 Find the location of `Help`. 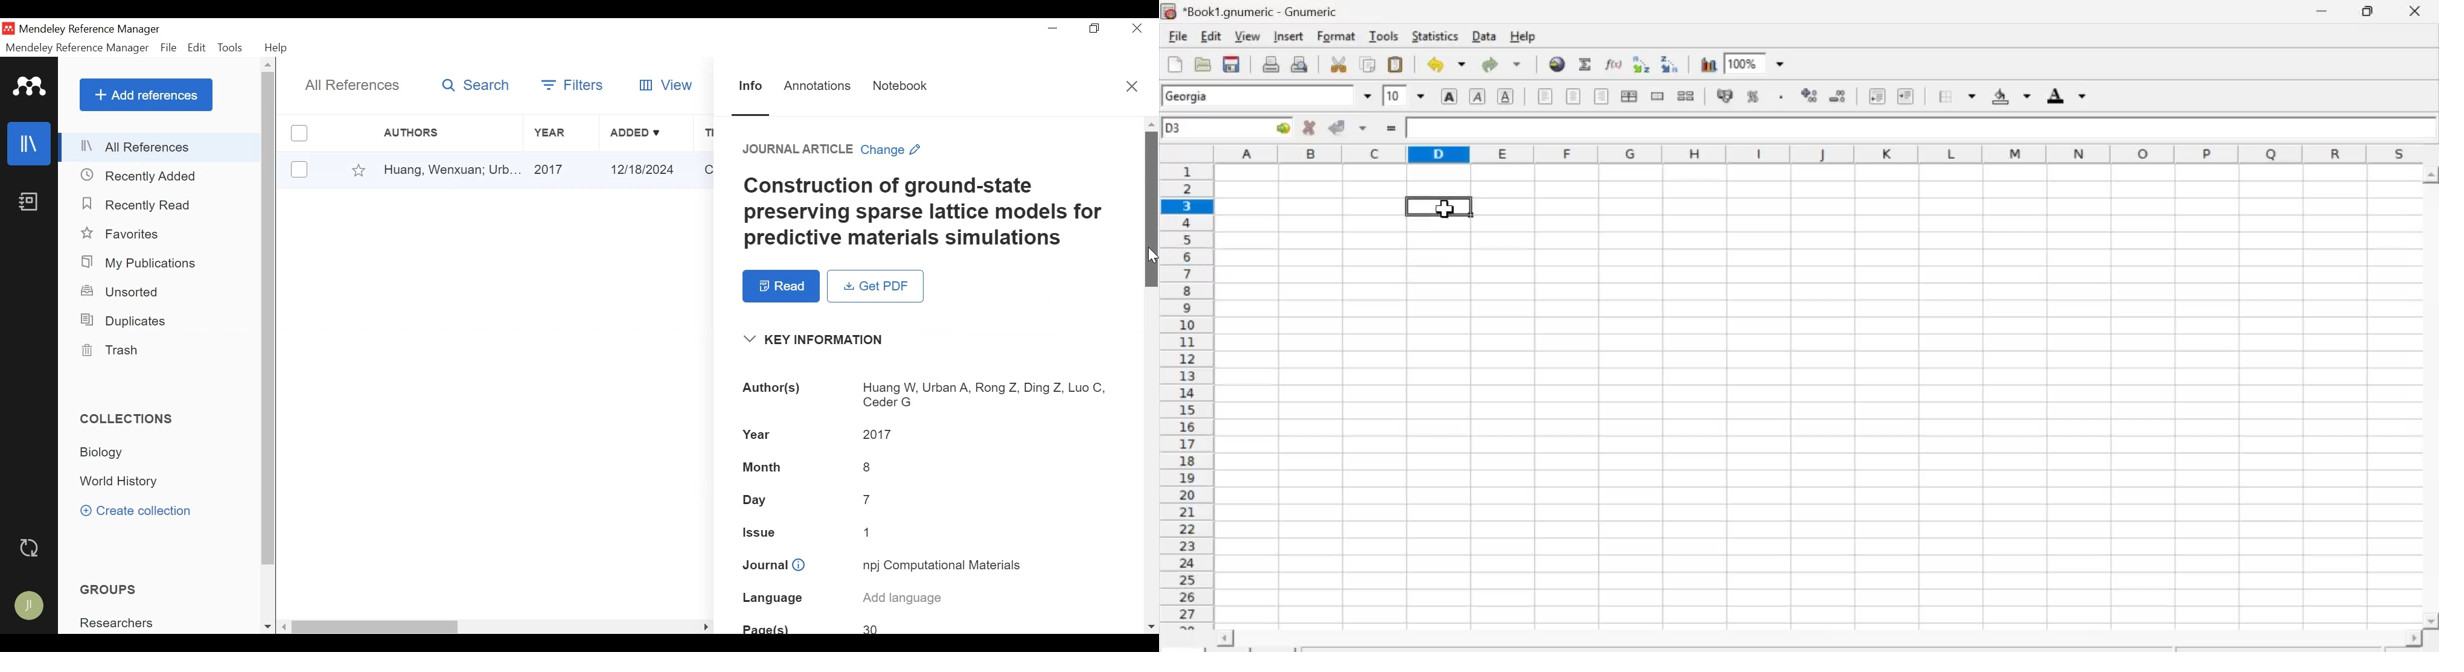

Help is located at coordinates (1522, 36).